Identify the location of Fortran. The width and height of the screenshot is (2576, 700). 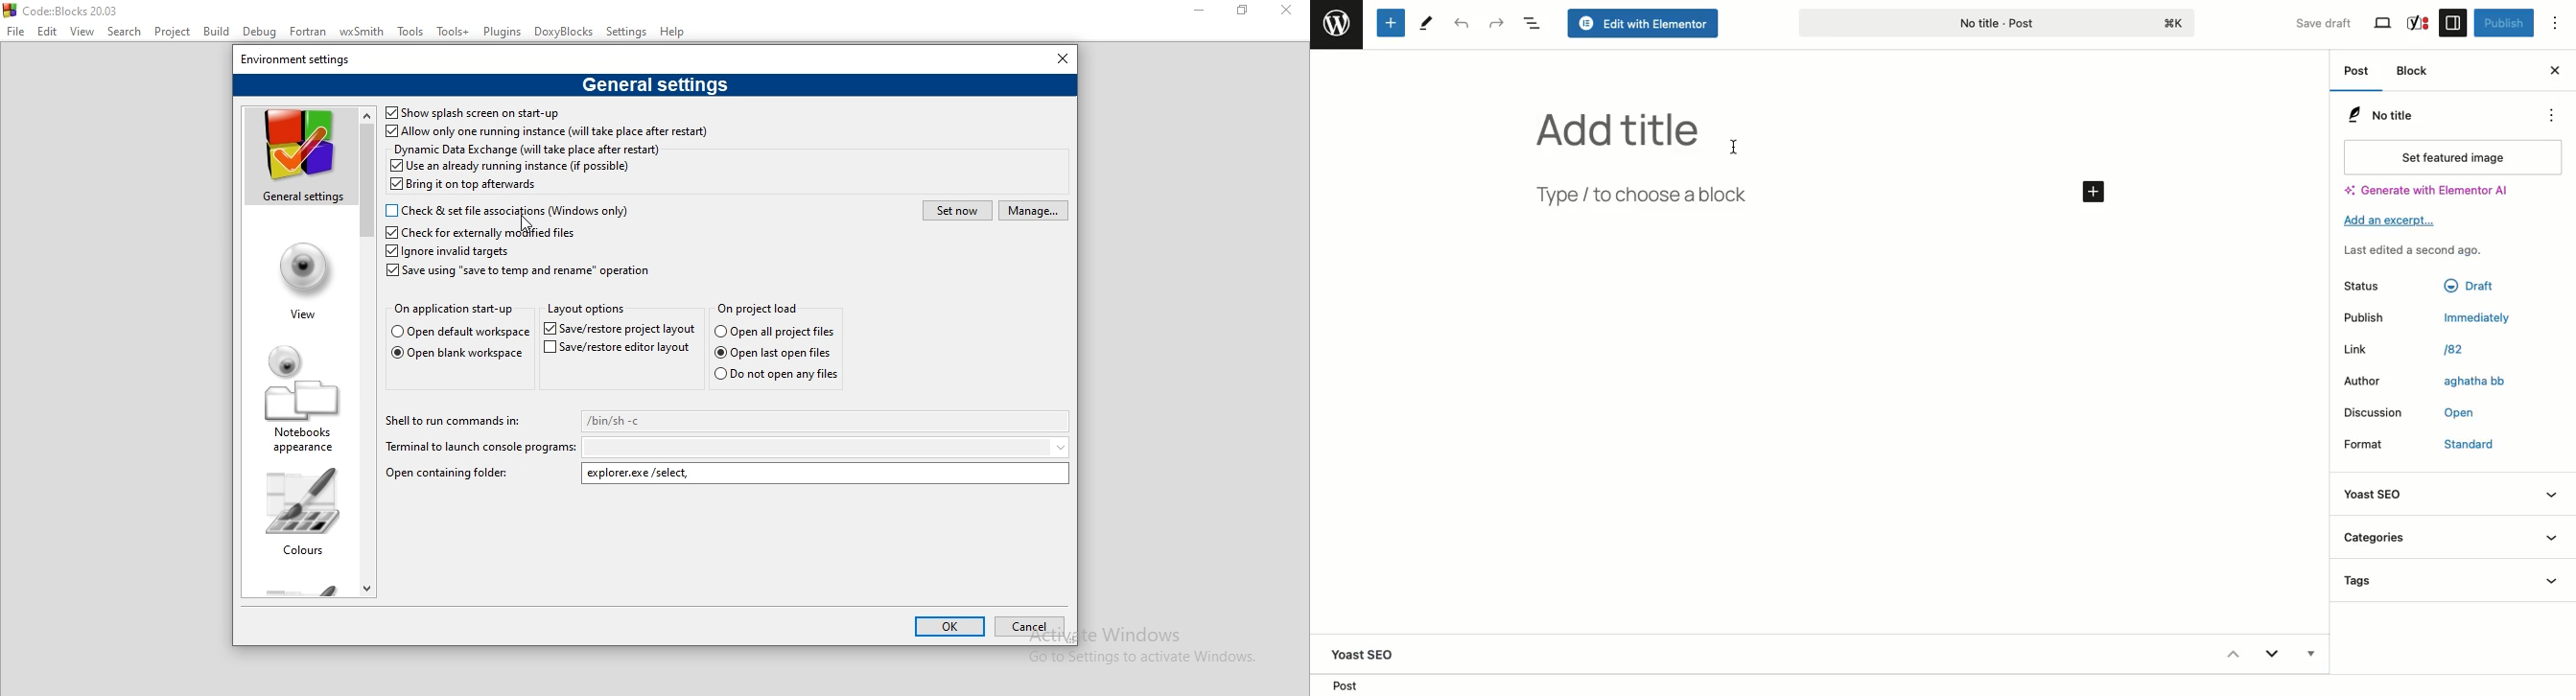
(306, 32).